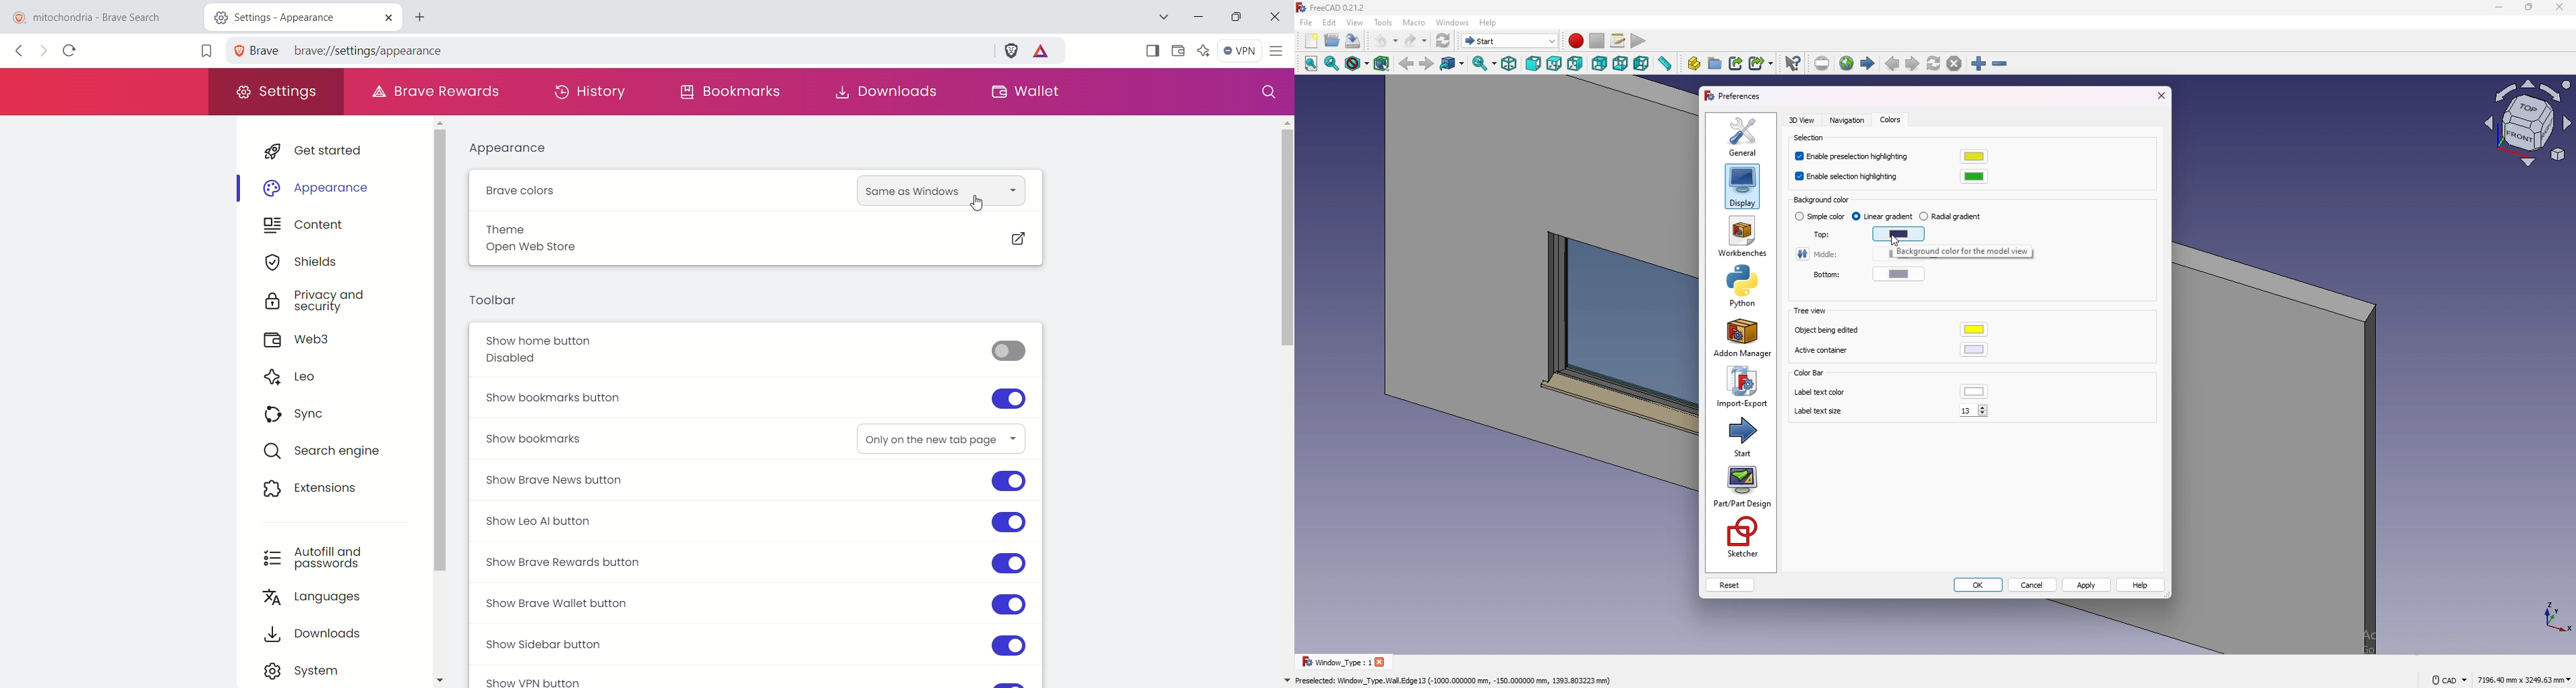 The width and height of the screenshot is (2576, 700). I want to click on back, so click(1407, 64).